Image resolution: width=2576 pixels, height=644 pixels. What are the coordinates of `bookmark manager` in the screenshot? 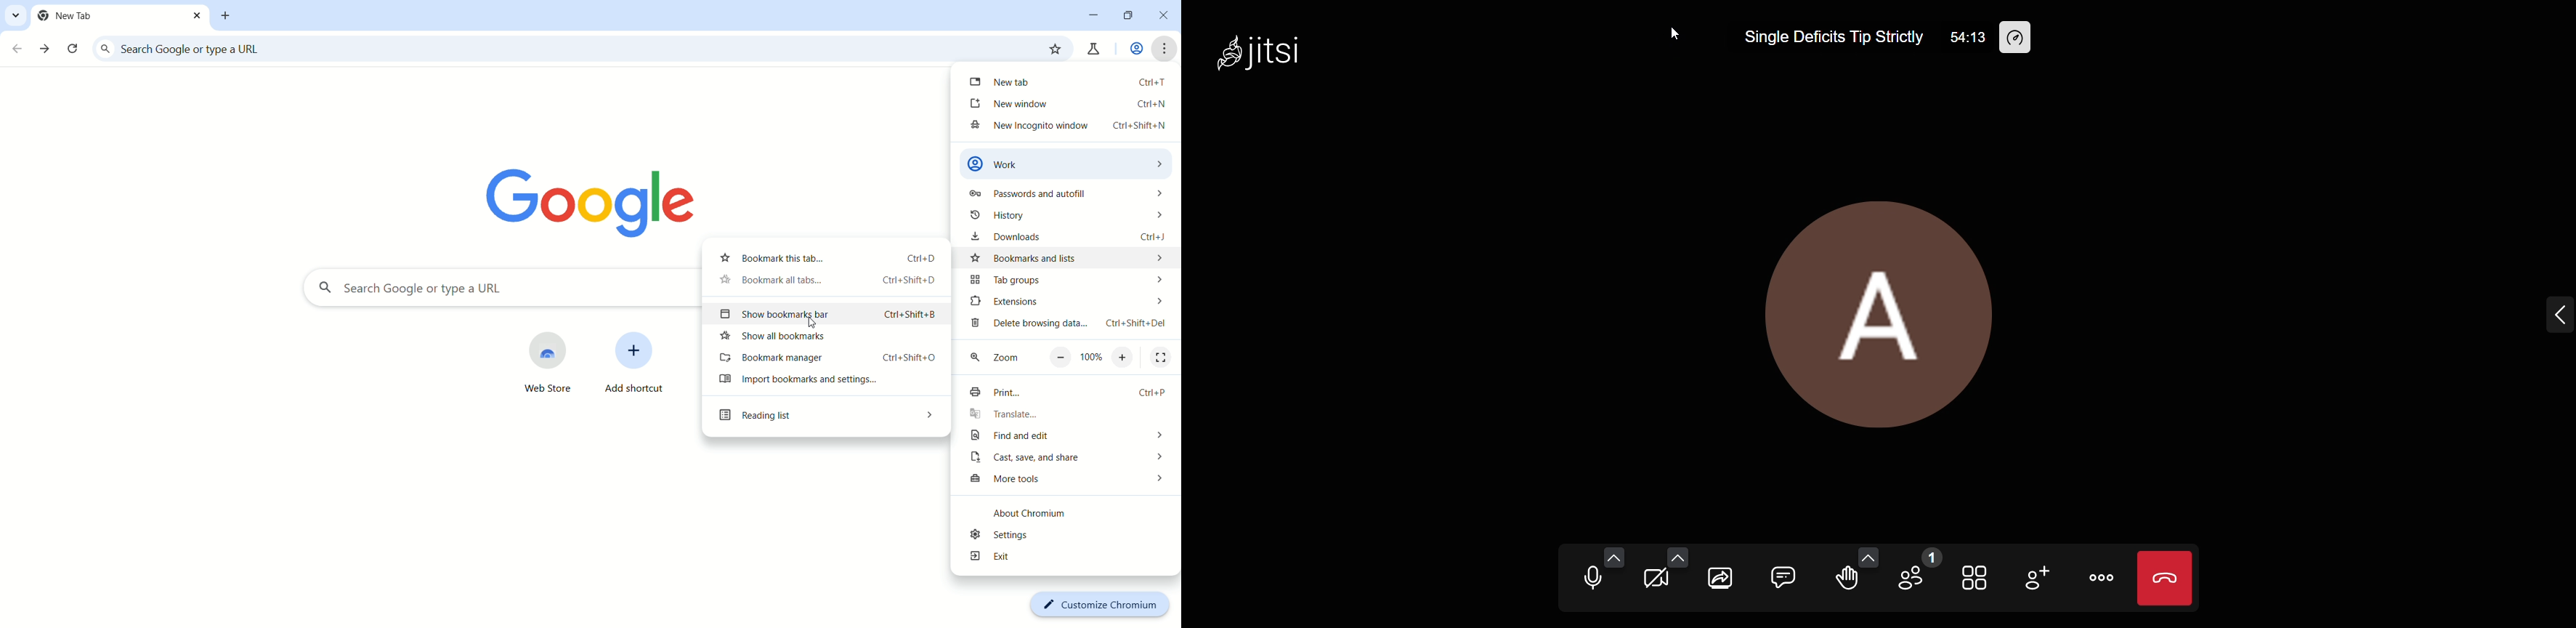 It's located at (828, 360).